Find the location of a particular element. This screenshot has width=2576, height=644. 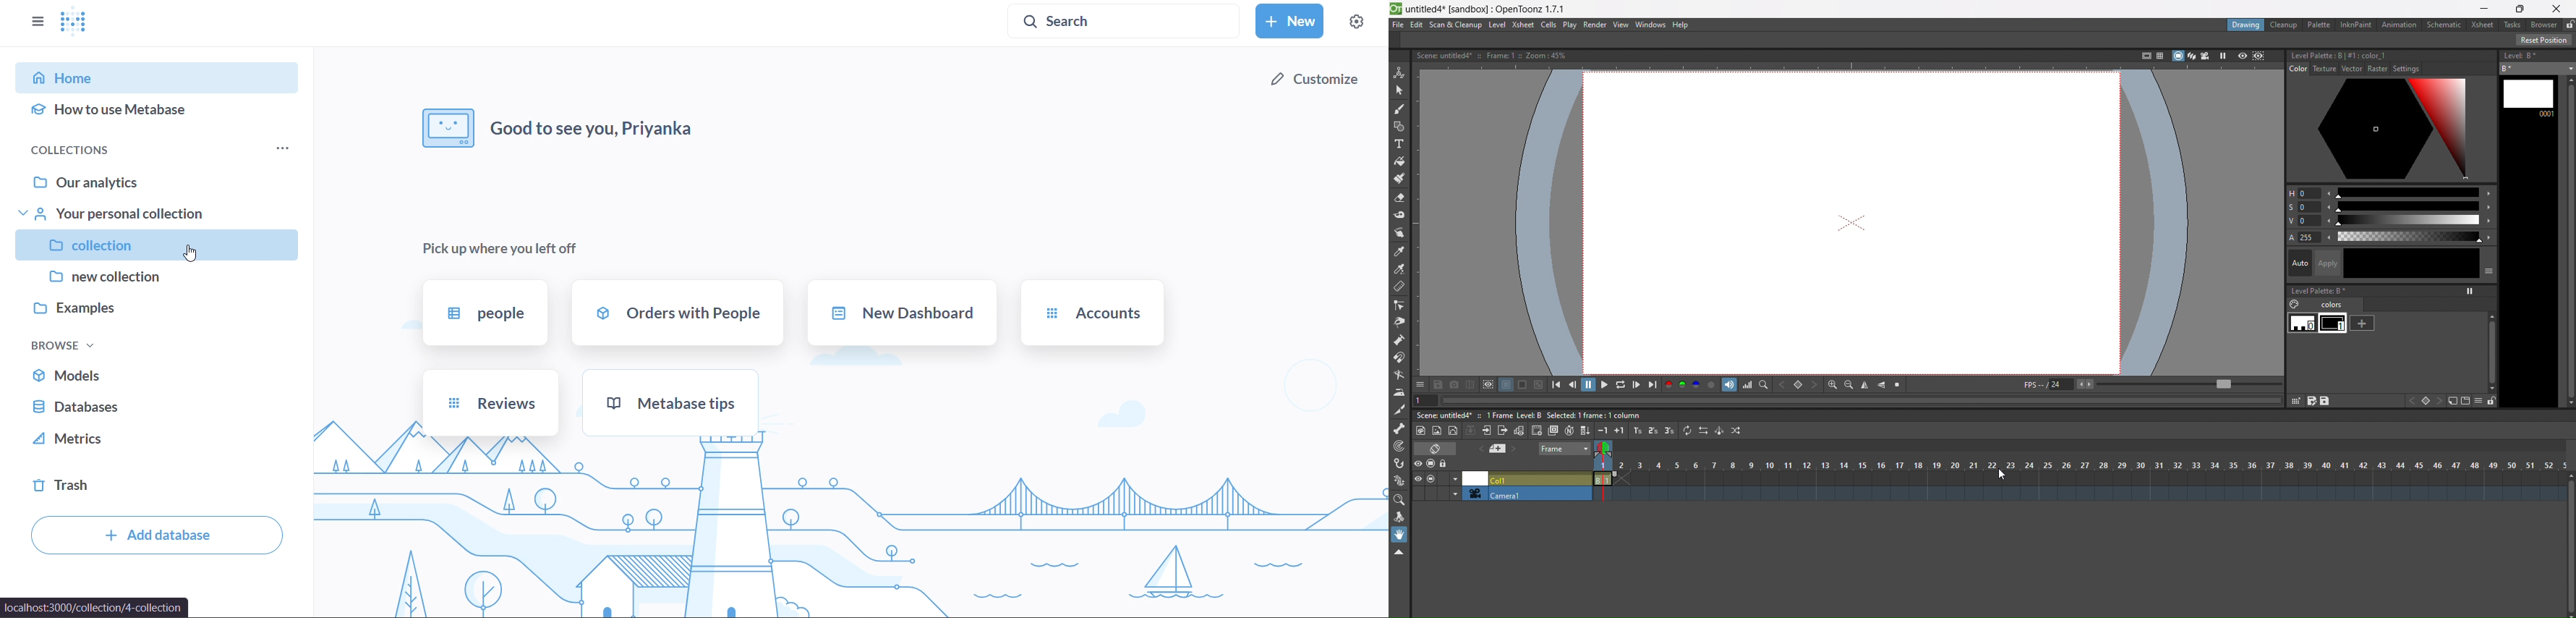

collections is located at coordinates (82, 148).